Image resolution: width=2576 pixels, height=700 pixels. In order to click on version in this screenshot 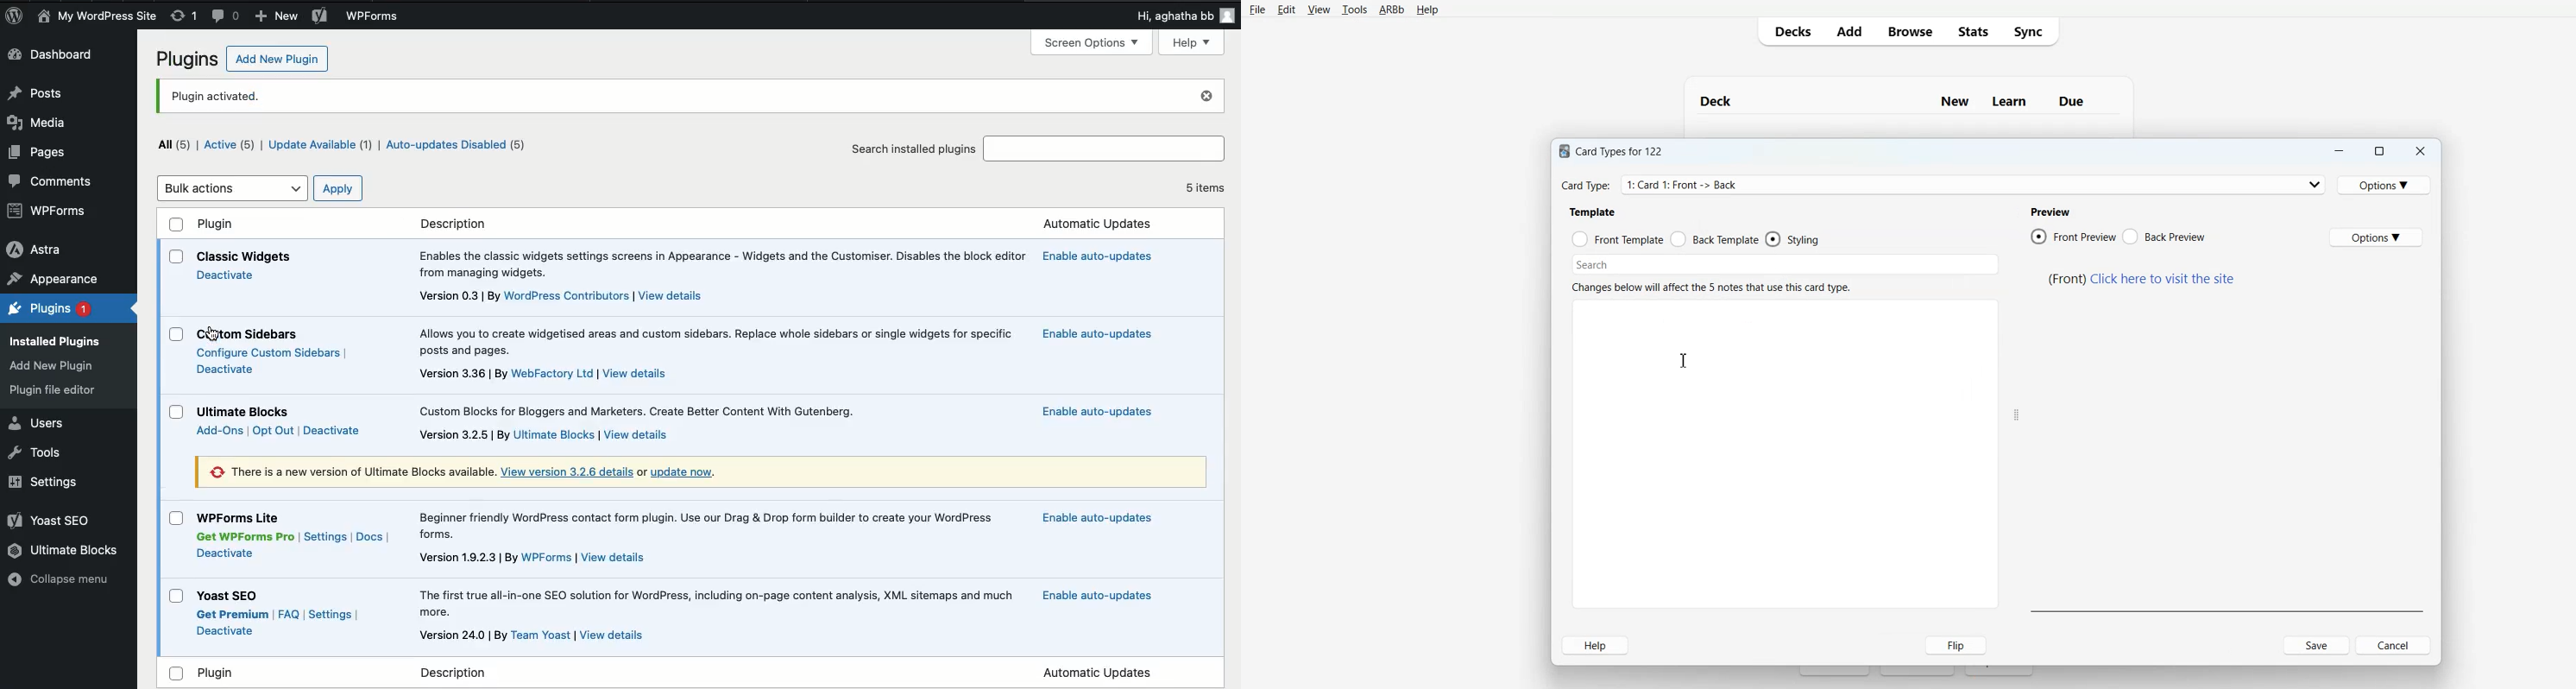, I will do `click(465, 434)`.